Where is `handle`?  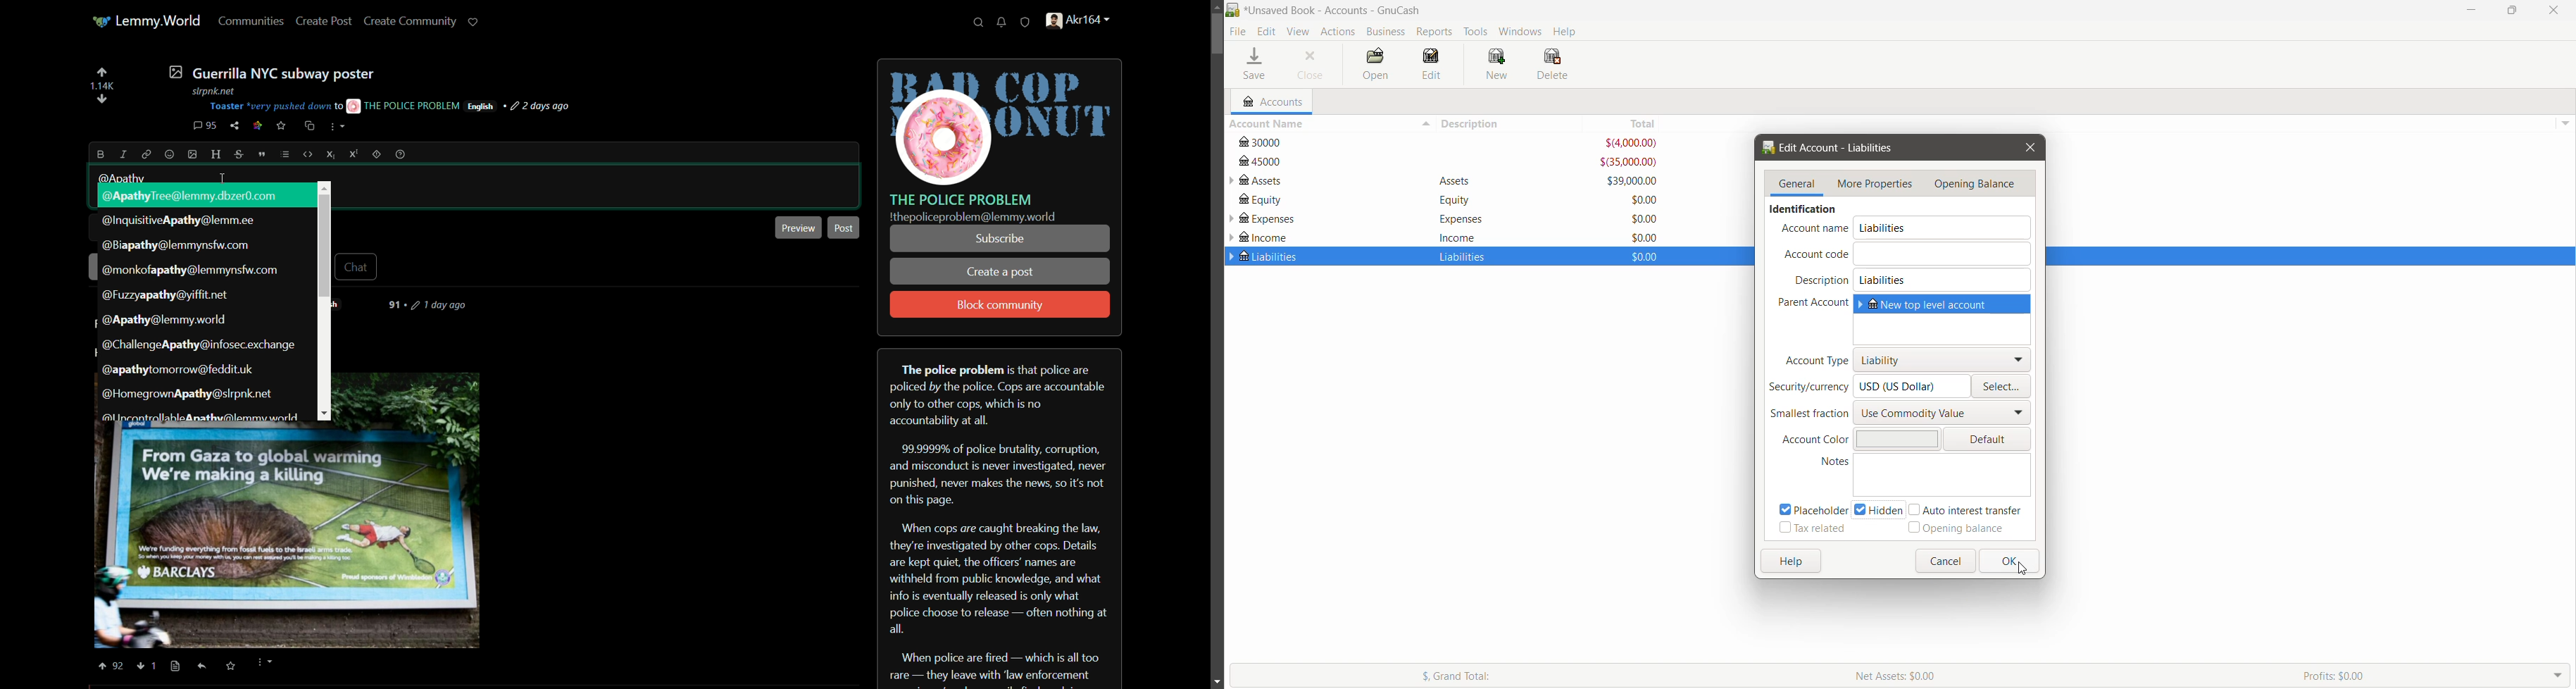
handle is located at coordinates (1085, 22).